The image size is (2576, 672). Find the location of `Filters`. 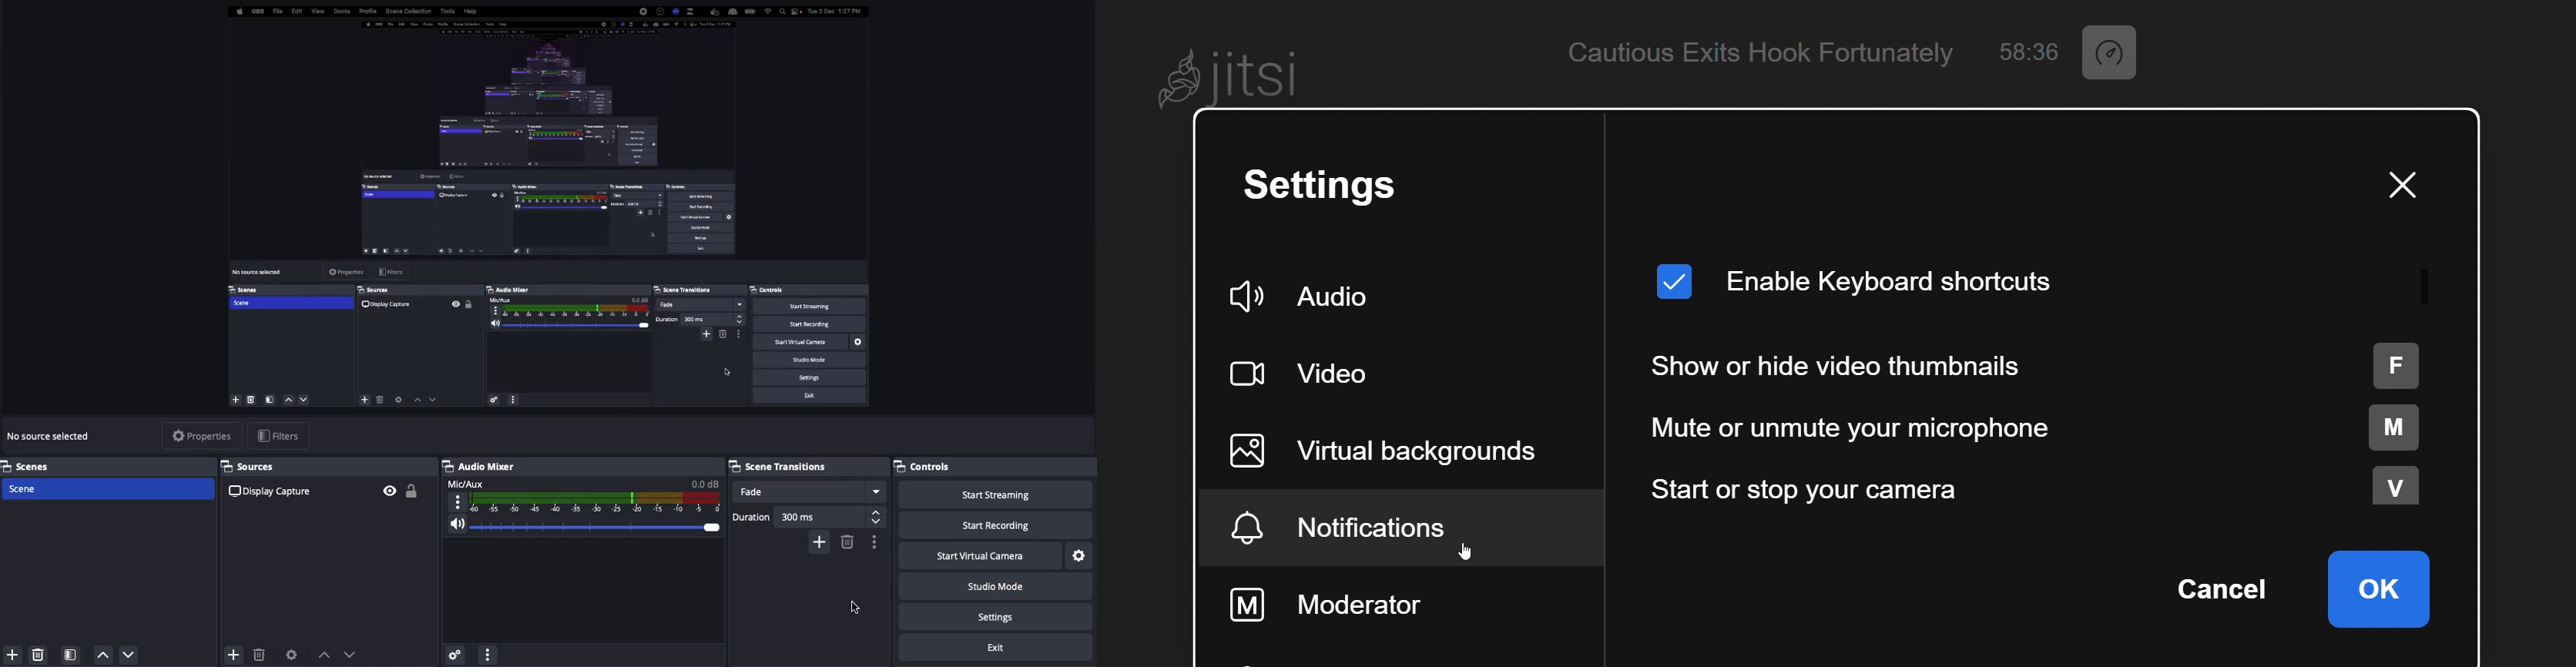

Filters is located at coordinates (281, 435).